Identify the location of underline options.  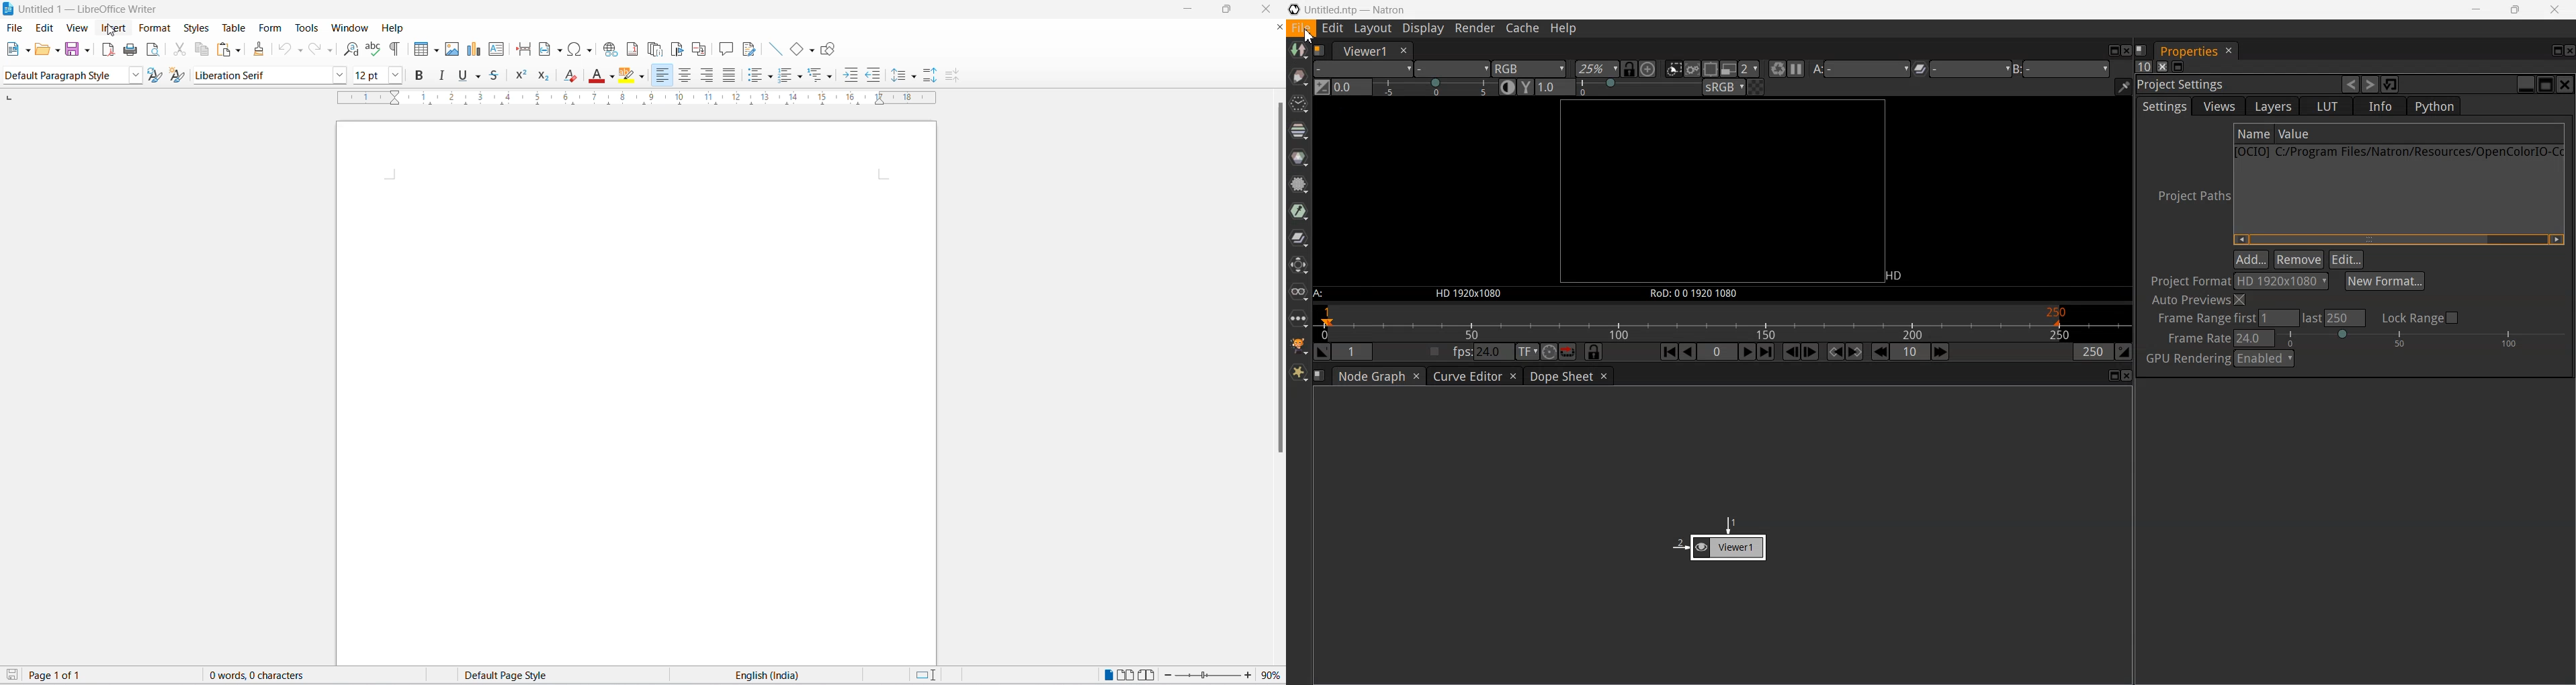
(481, 76).